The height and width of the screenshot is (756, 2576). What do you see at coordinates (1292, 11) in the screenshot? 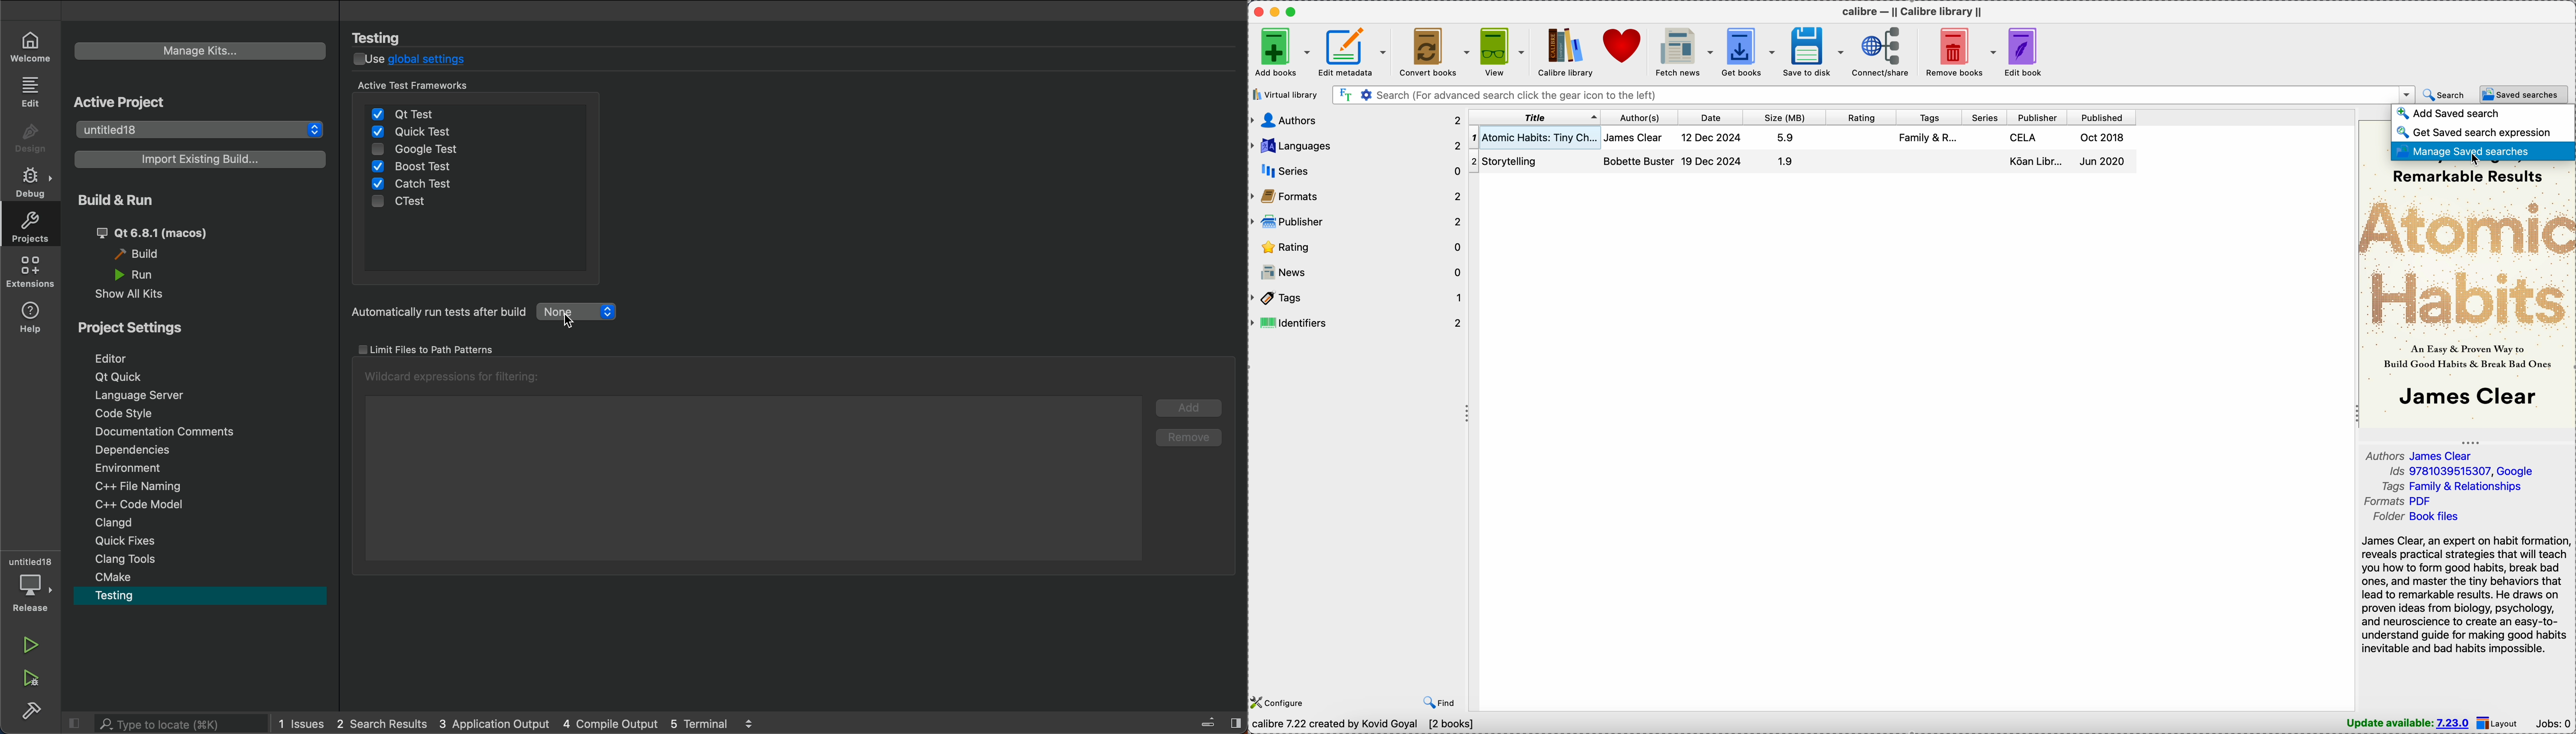
I see `maximize` at bounding box center [1292, 11].